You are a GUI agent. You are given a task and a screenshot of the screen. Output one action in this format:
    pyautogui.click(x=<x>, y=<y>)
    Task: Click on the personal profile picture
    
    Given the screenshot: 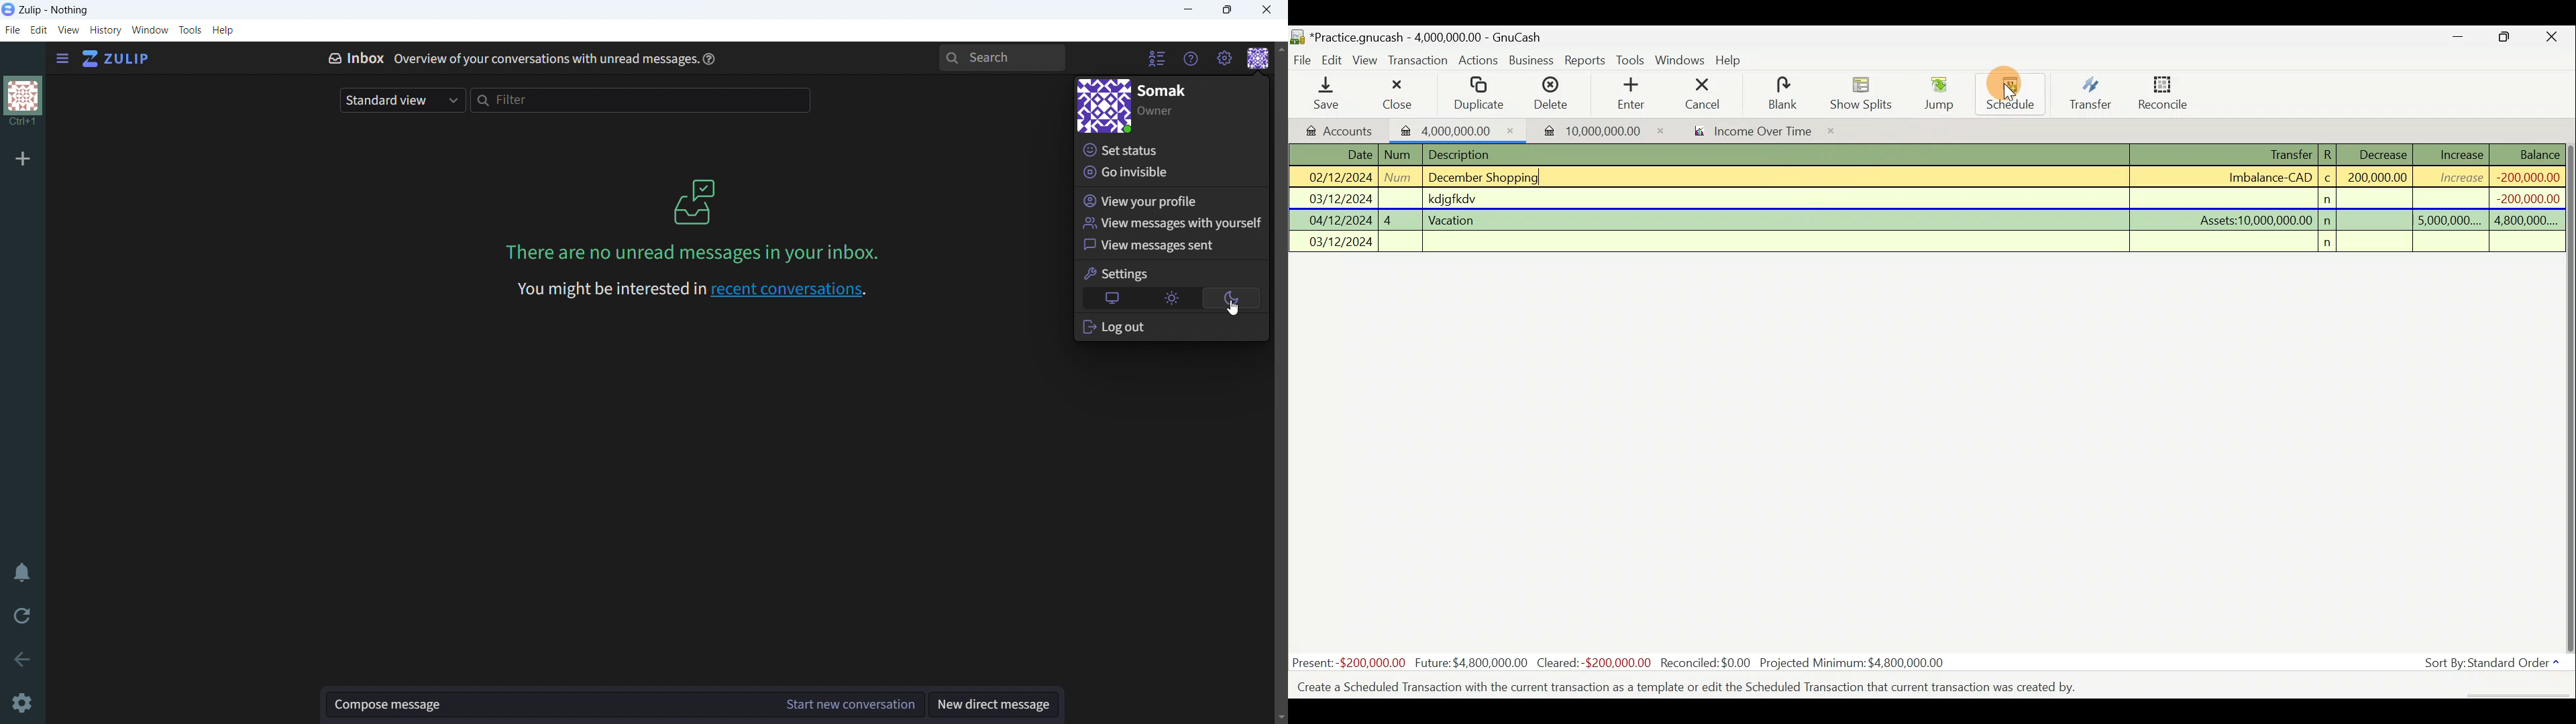 What is the action you would take?
    pyautogui.click(x=1104, y=106)
    